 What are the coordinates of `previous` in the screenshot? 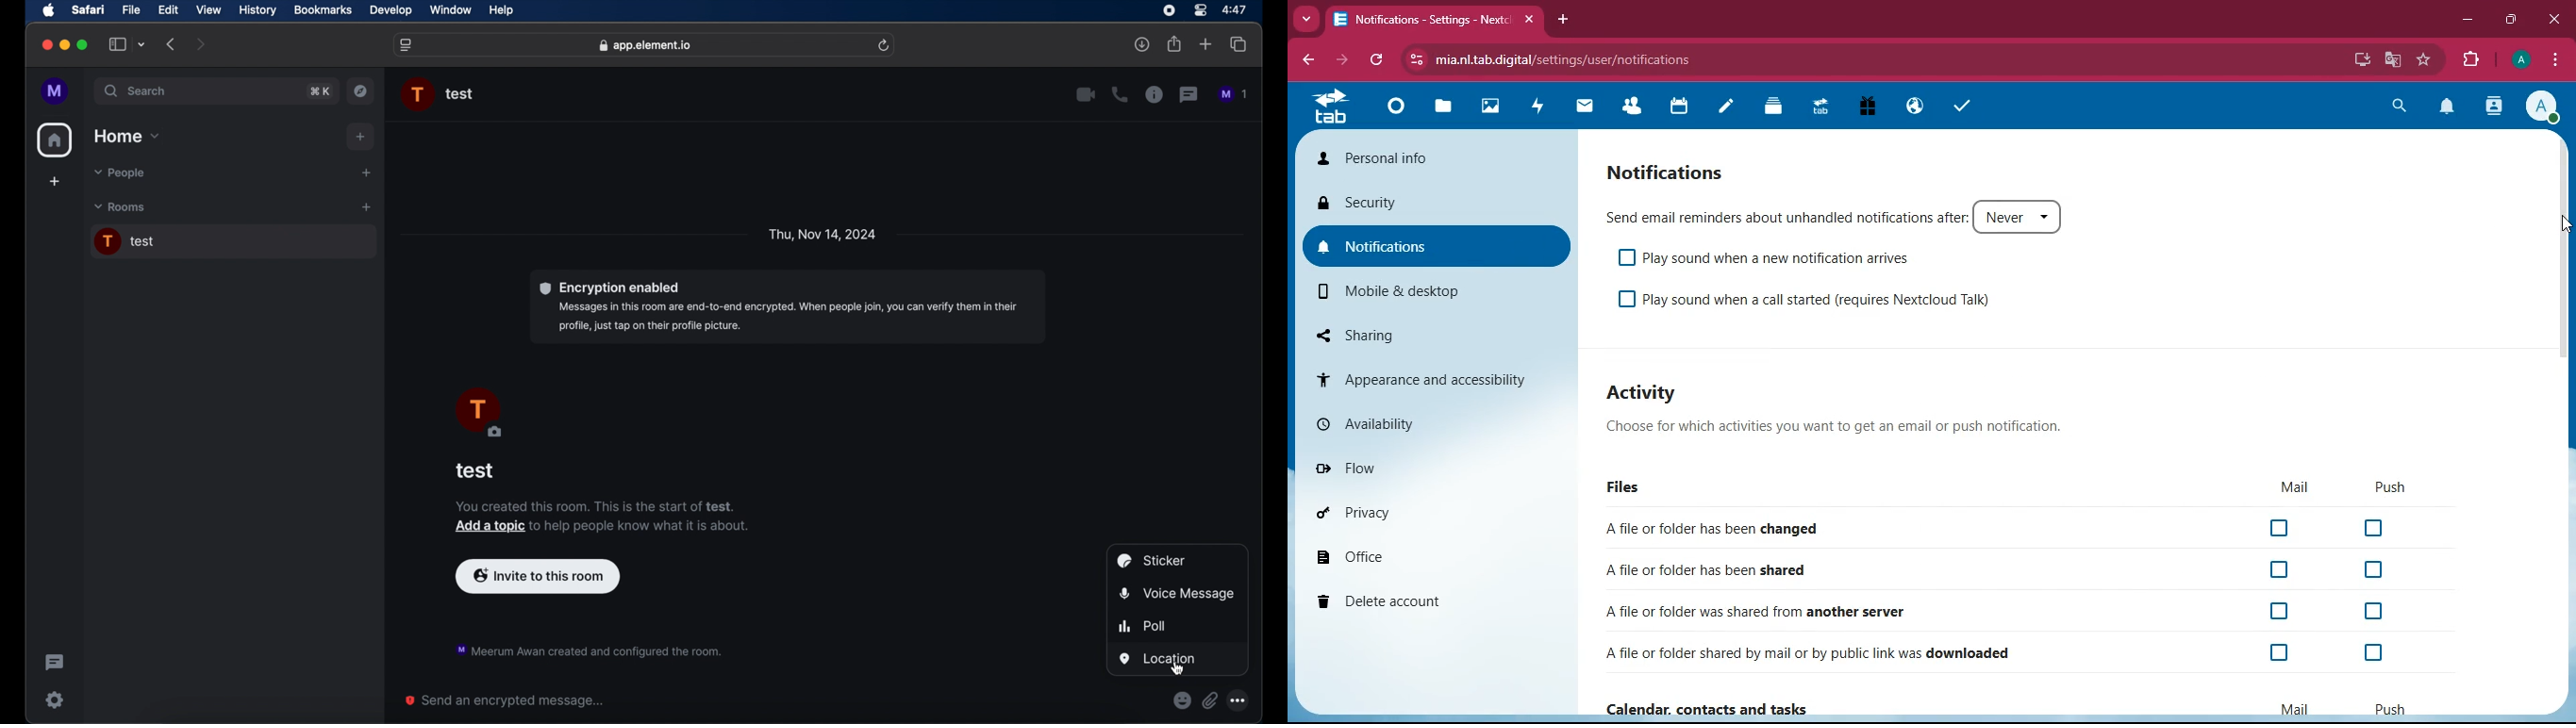 It's located at (172, 44).